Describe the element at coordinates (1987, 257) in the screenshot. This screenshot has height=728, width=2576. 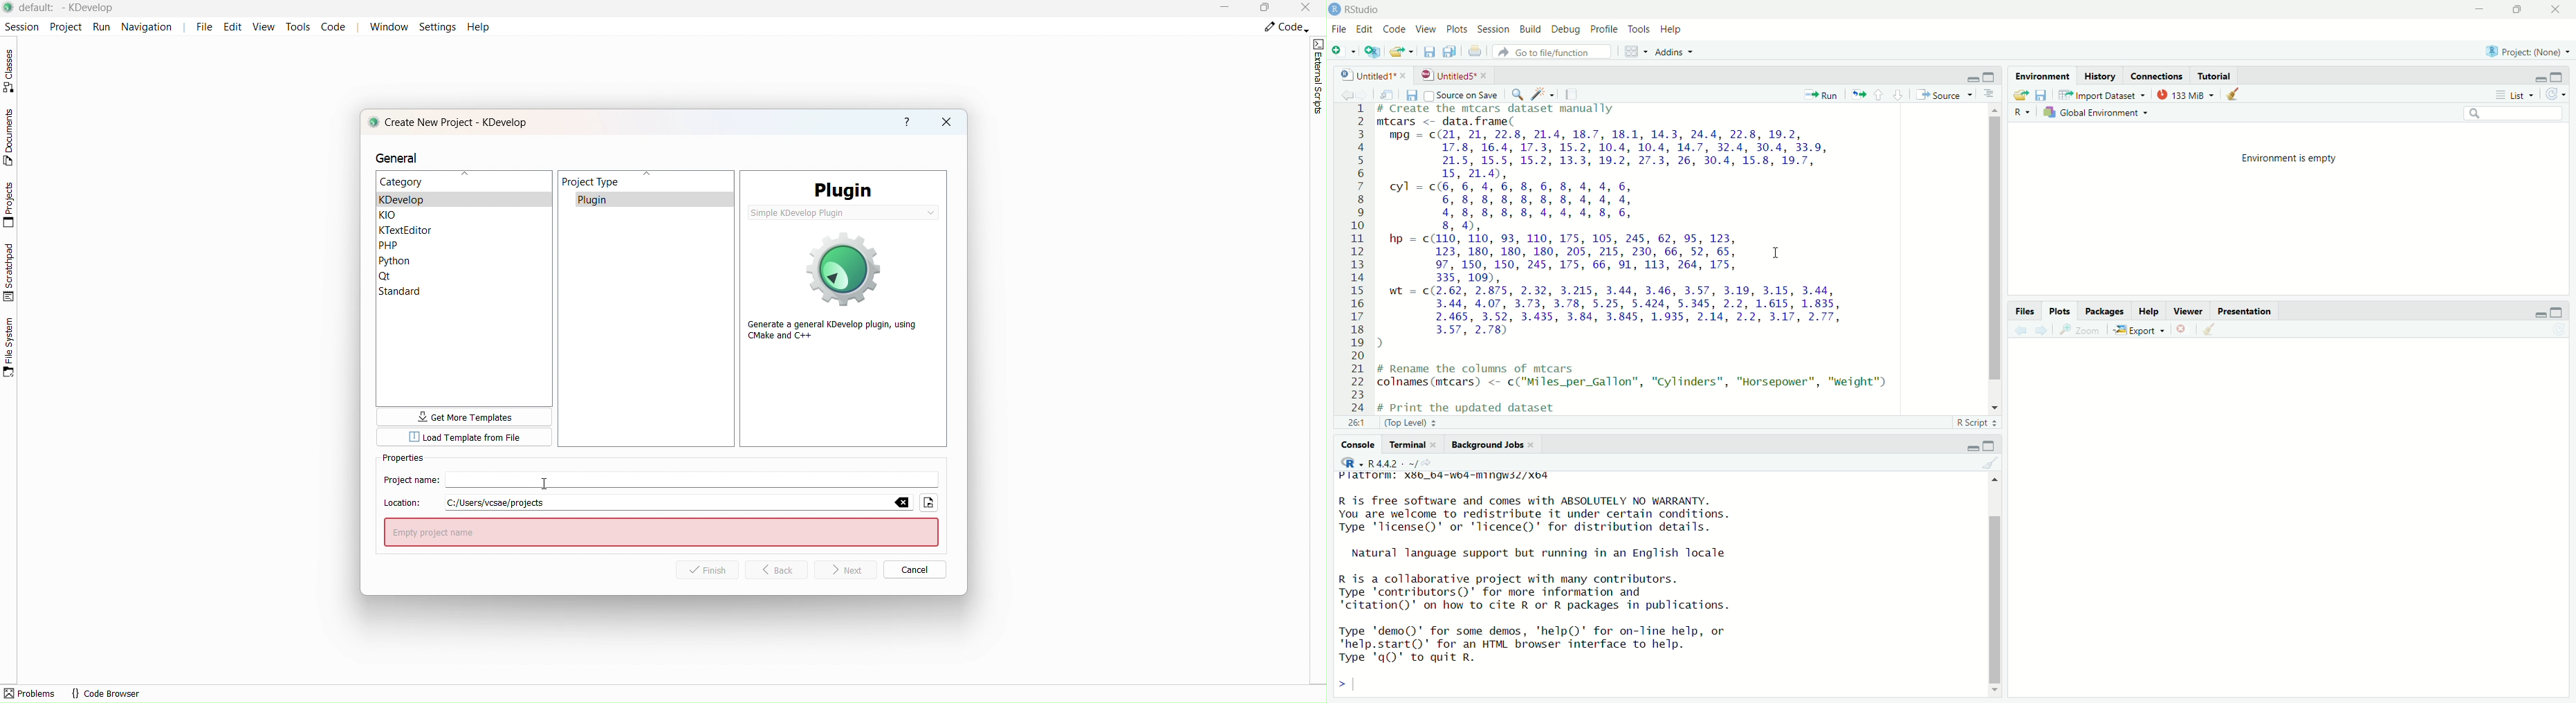
I see `scroll bar` at that location.